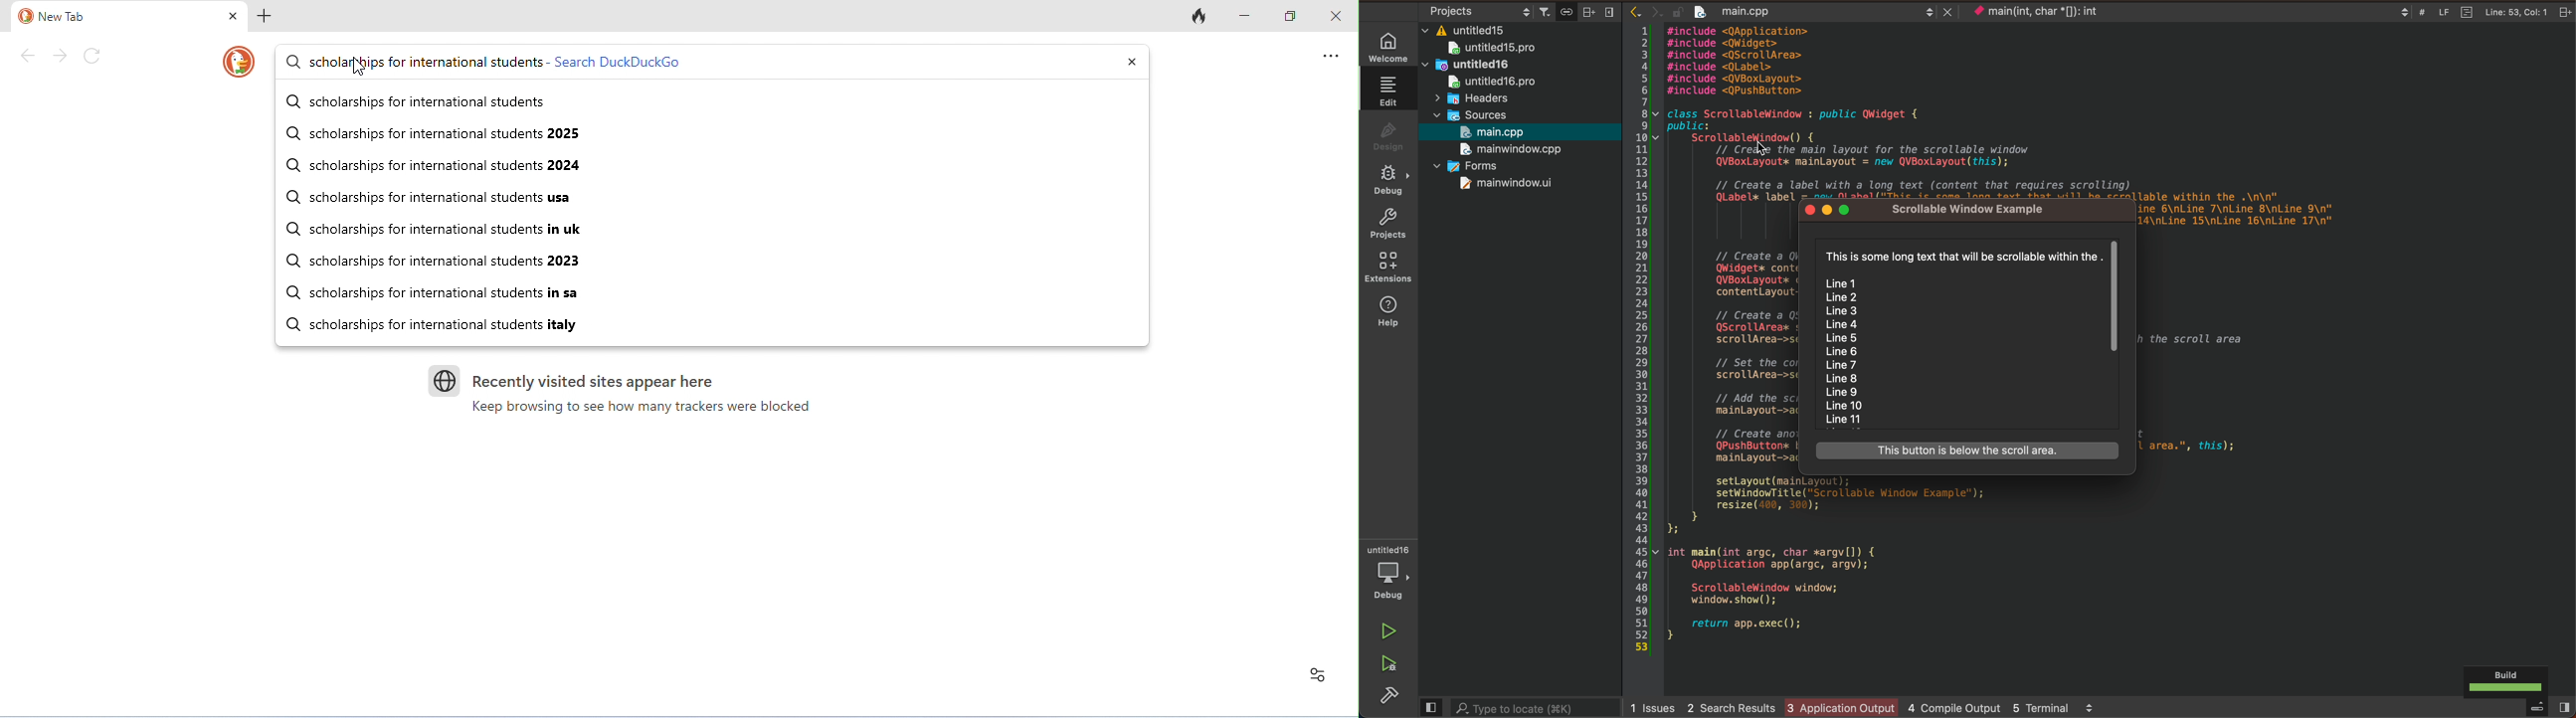  Describe the element at coordinates (1567, 12) in the screenshot. I see `` at that location.